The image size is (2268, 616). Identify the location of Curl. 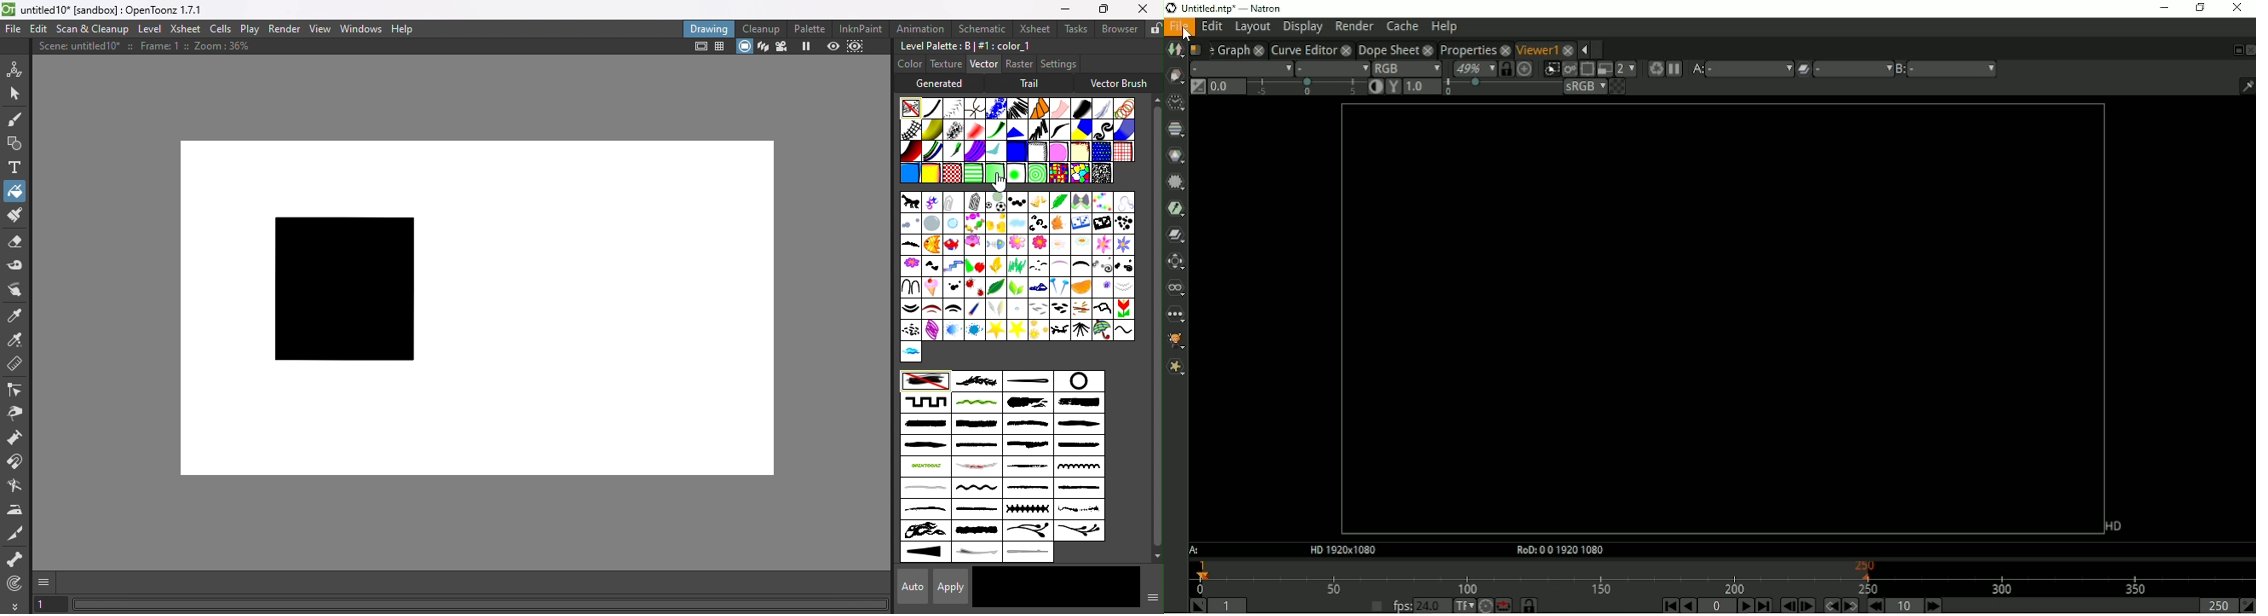
(1104, 130).